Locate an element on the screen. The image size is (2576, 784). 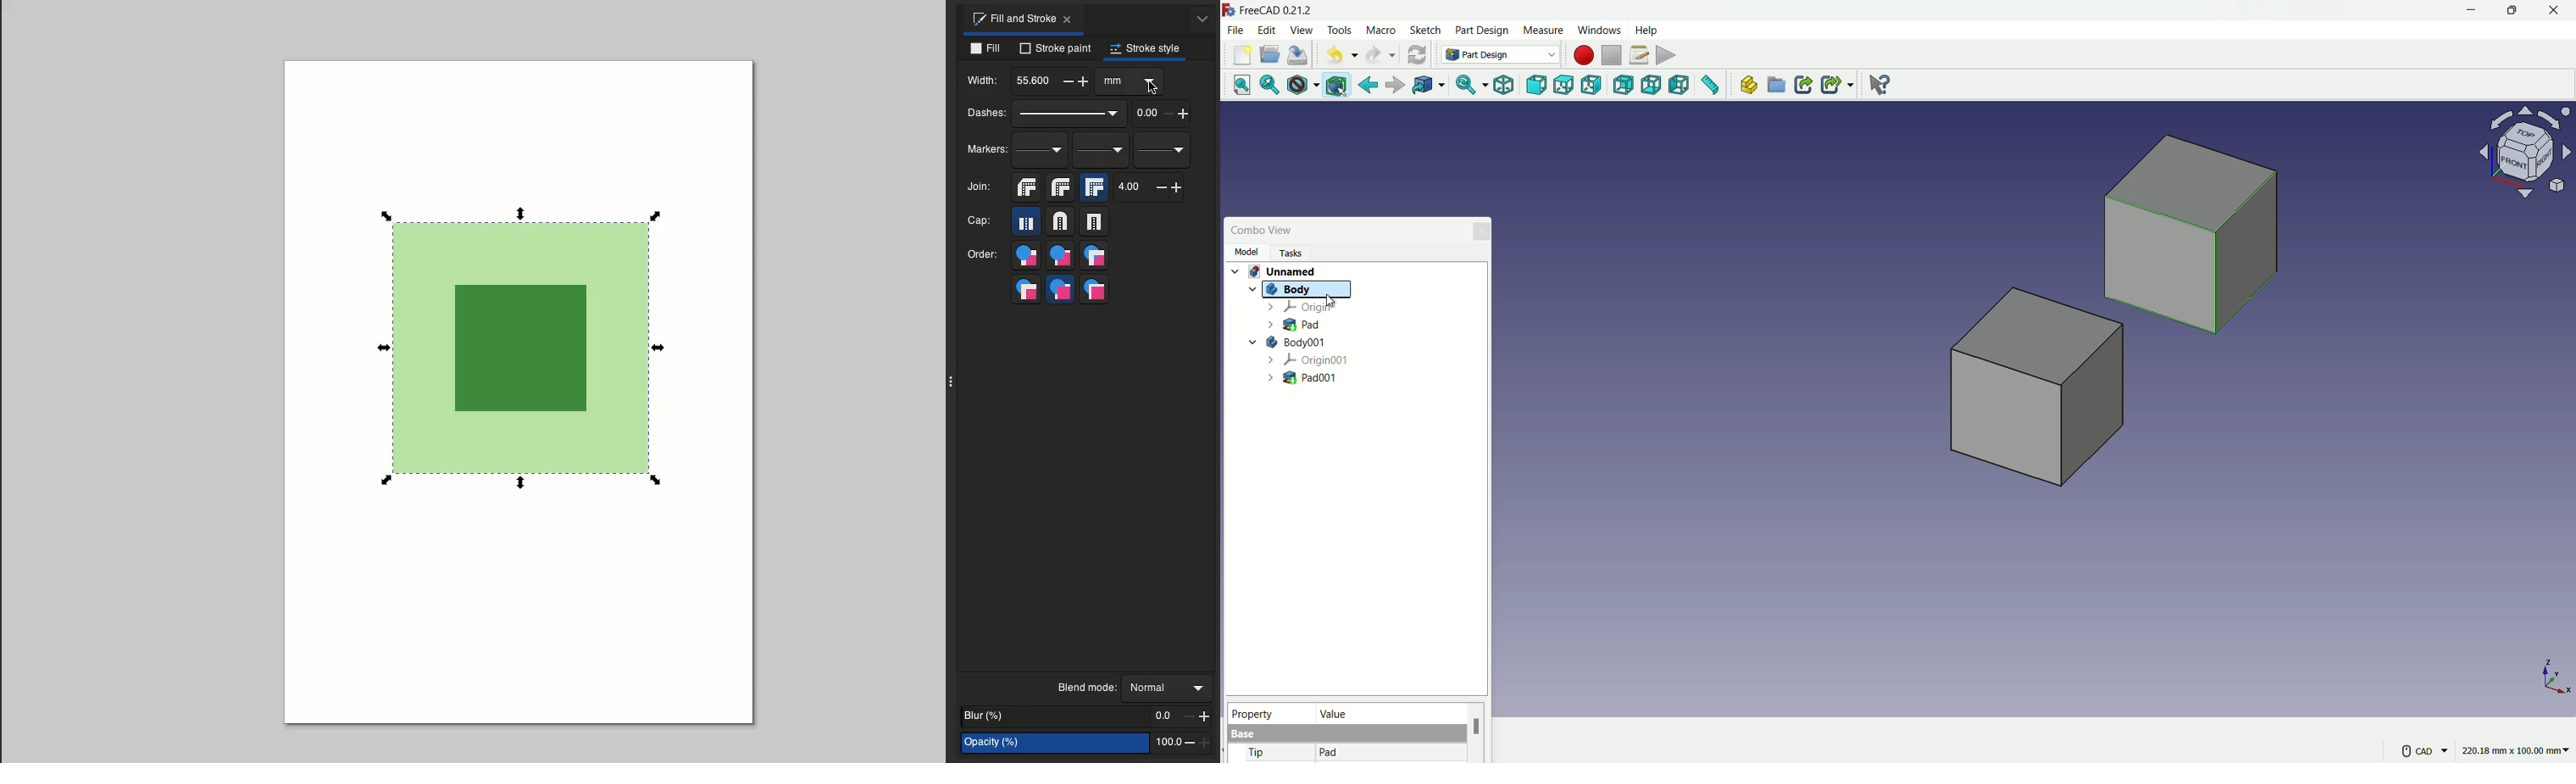
close app is located at coordinates (2555, 11).